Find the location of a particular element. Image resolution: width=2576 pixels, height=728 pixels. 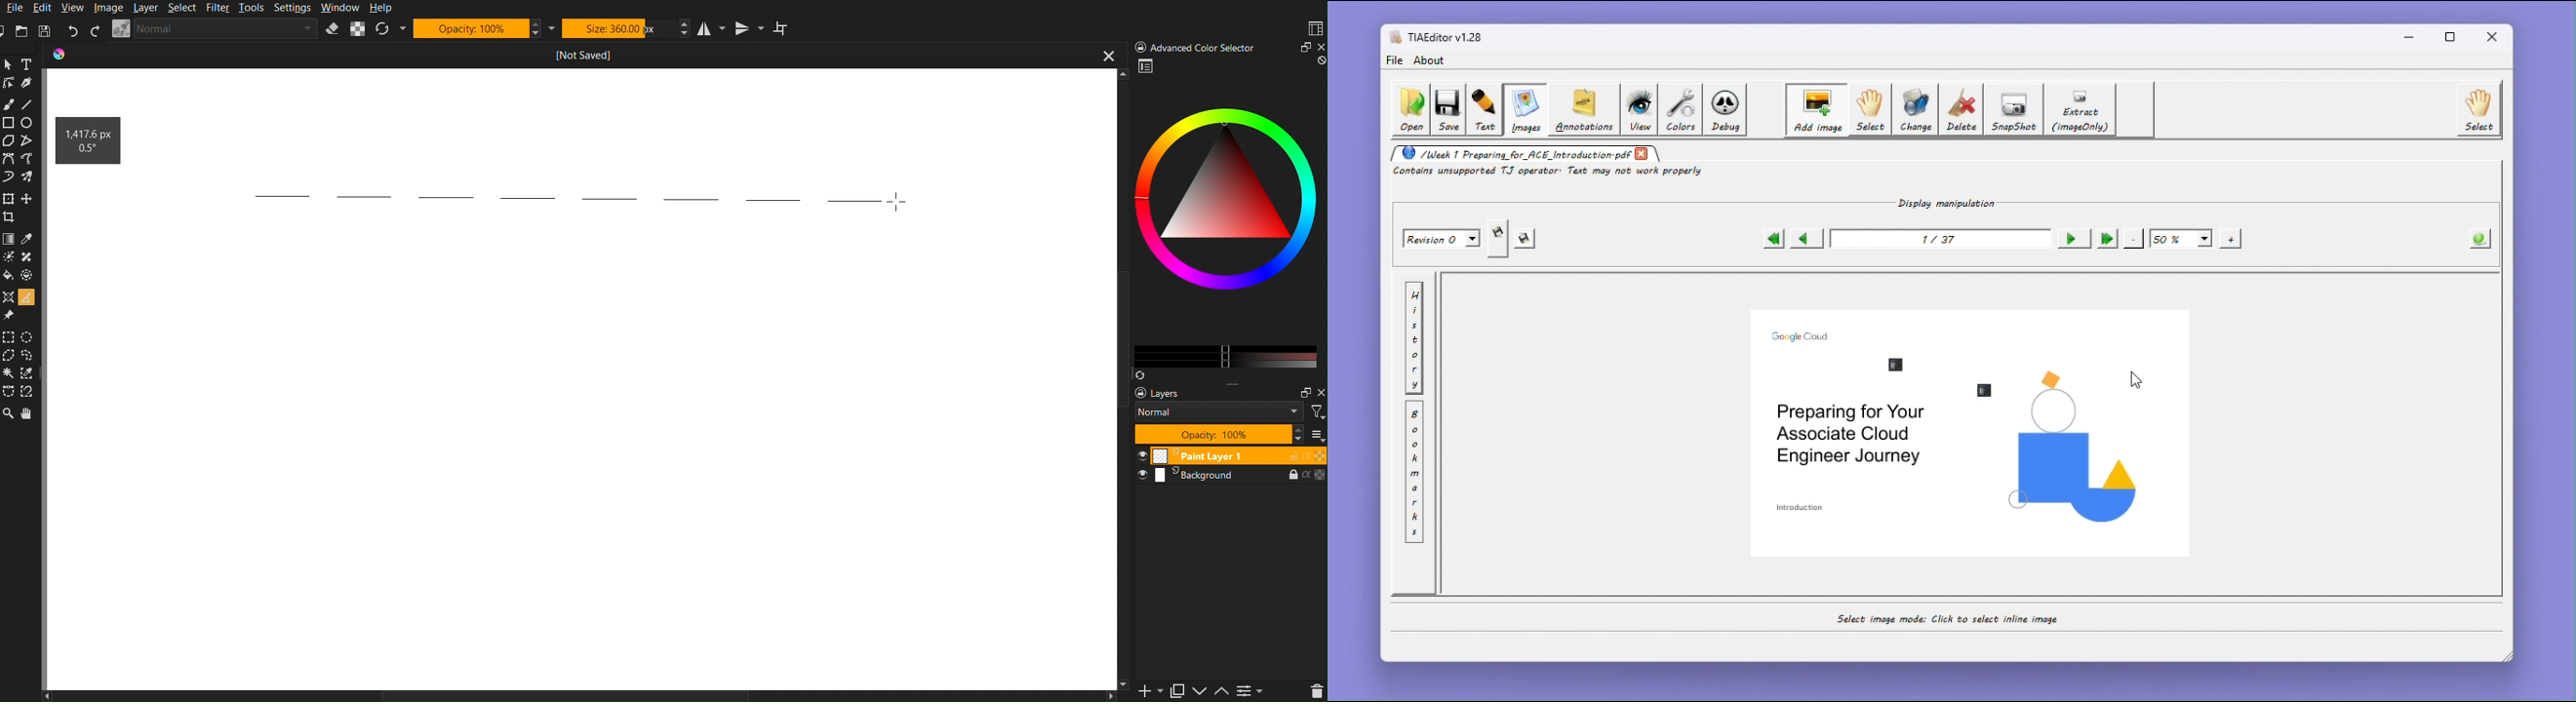

Move is located at coordinates (30, 197).